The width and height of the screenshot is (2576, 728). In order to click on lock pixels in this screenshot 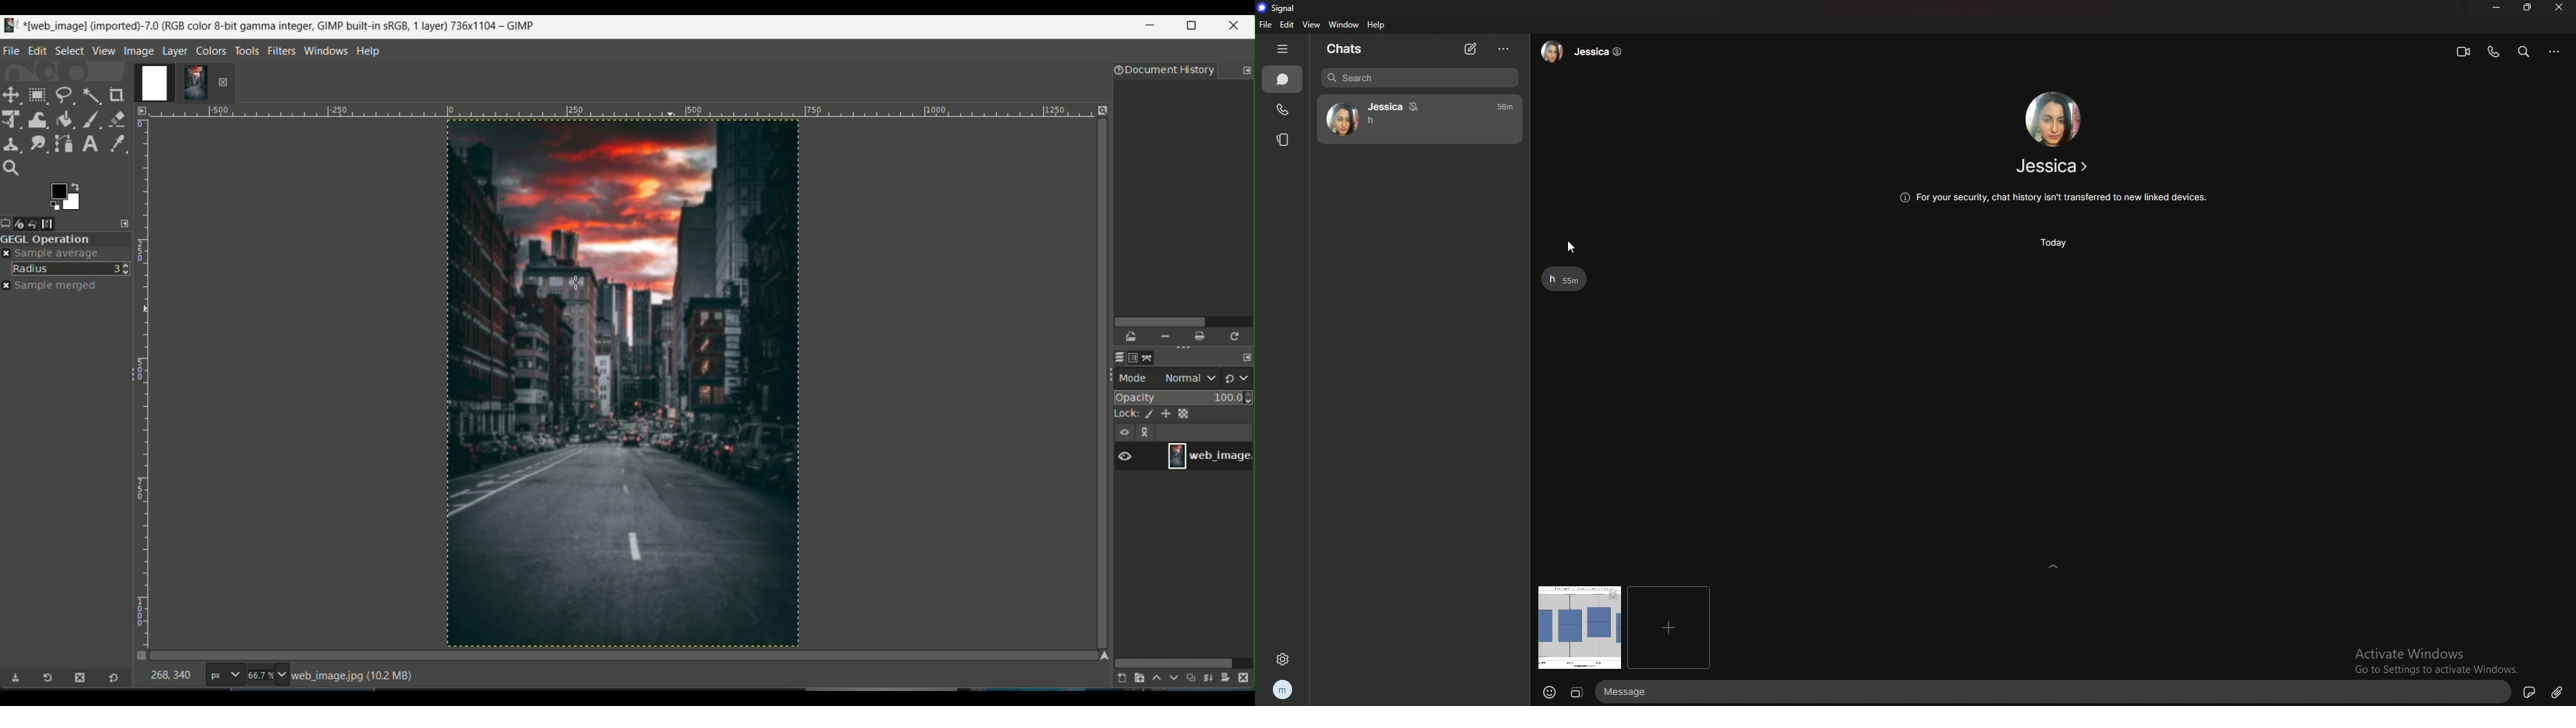, I will do `click(1145, 415)`.